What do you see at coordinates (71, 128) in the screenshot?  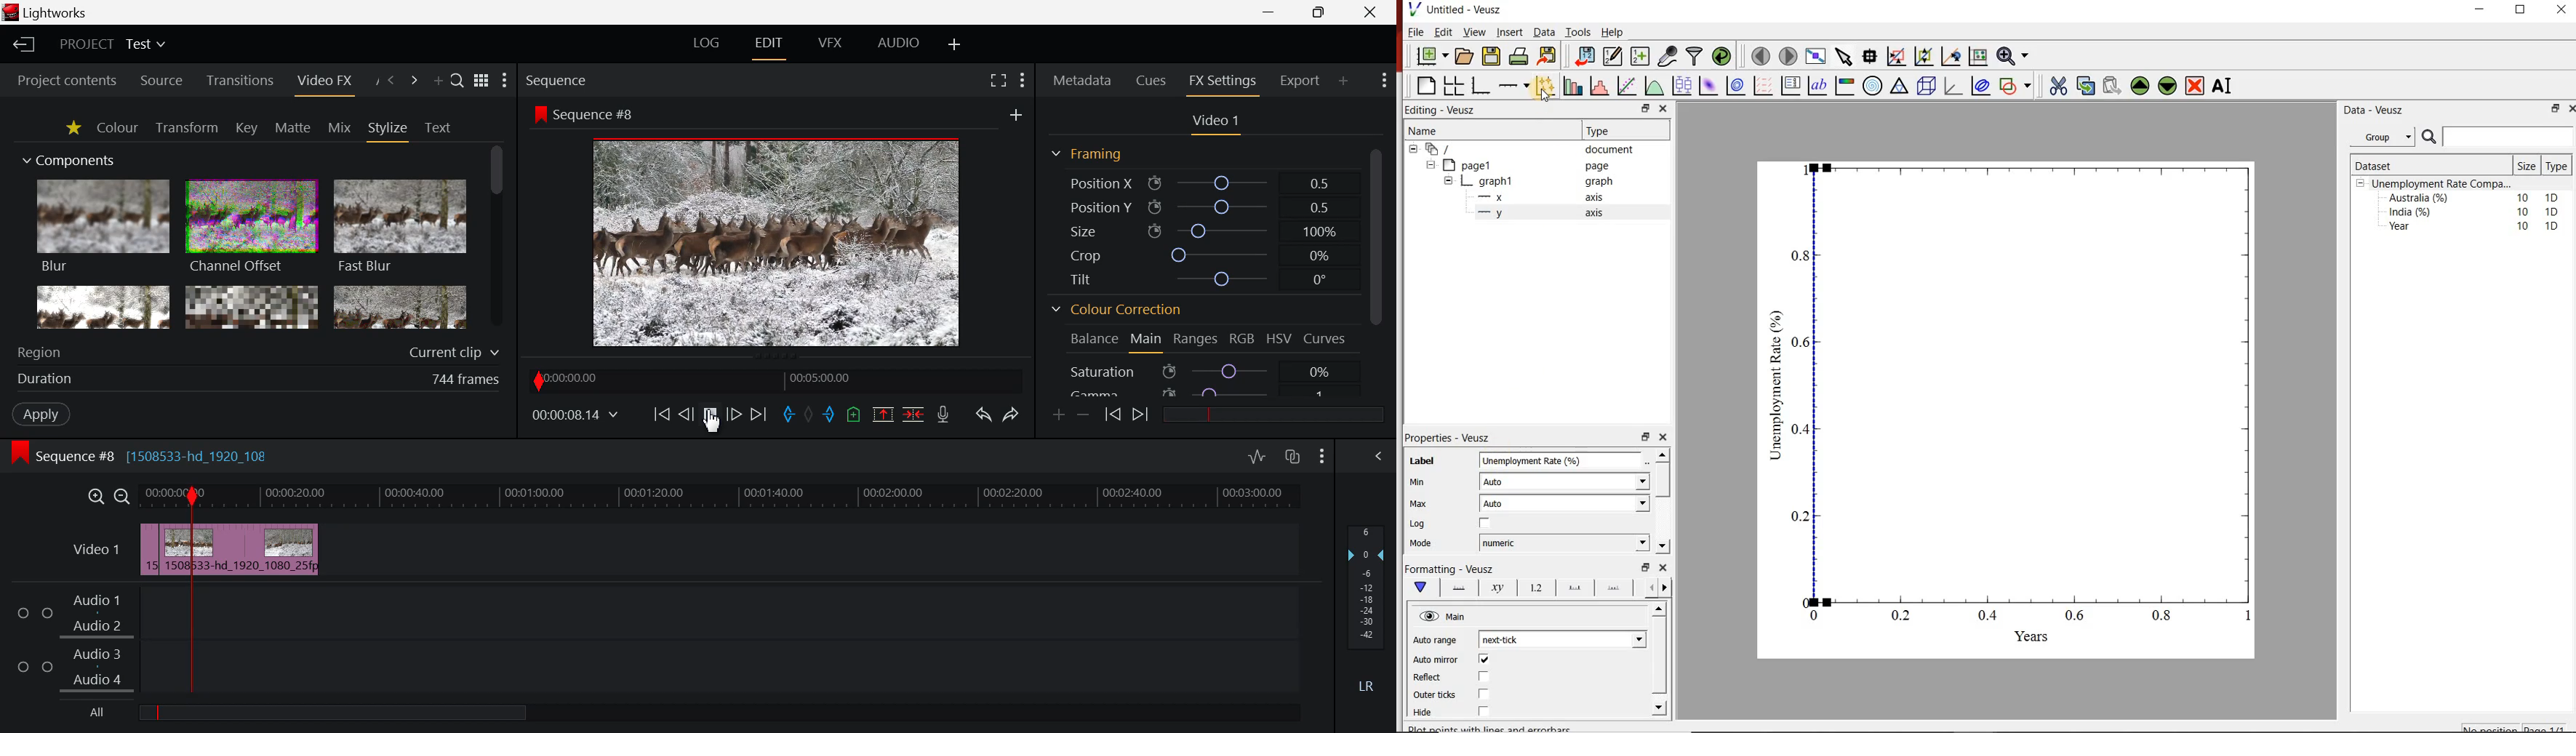 I see `Favorites` at bounding box center [71, 128].